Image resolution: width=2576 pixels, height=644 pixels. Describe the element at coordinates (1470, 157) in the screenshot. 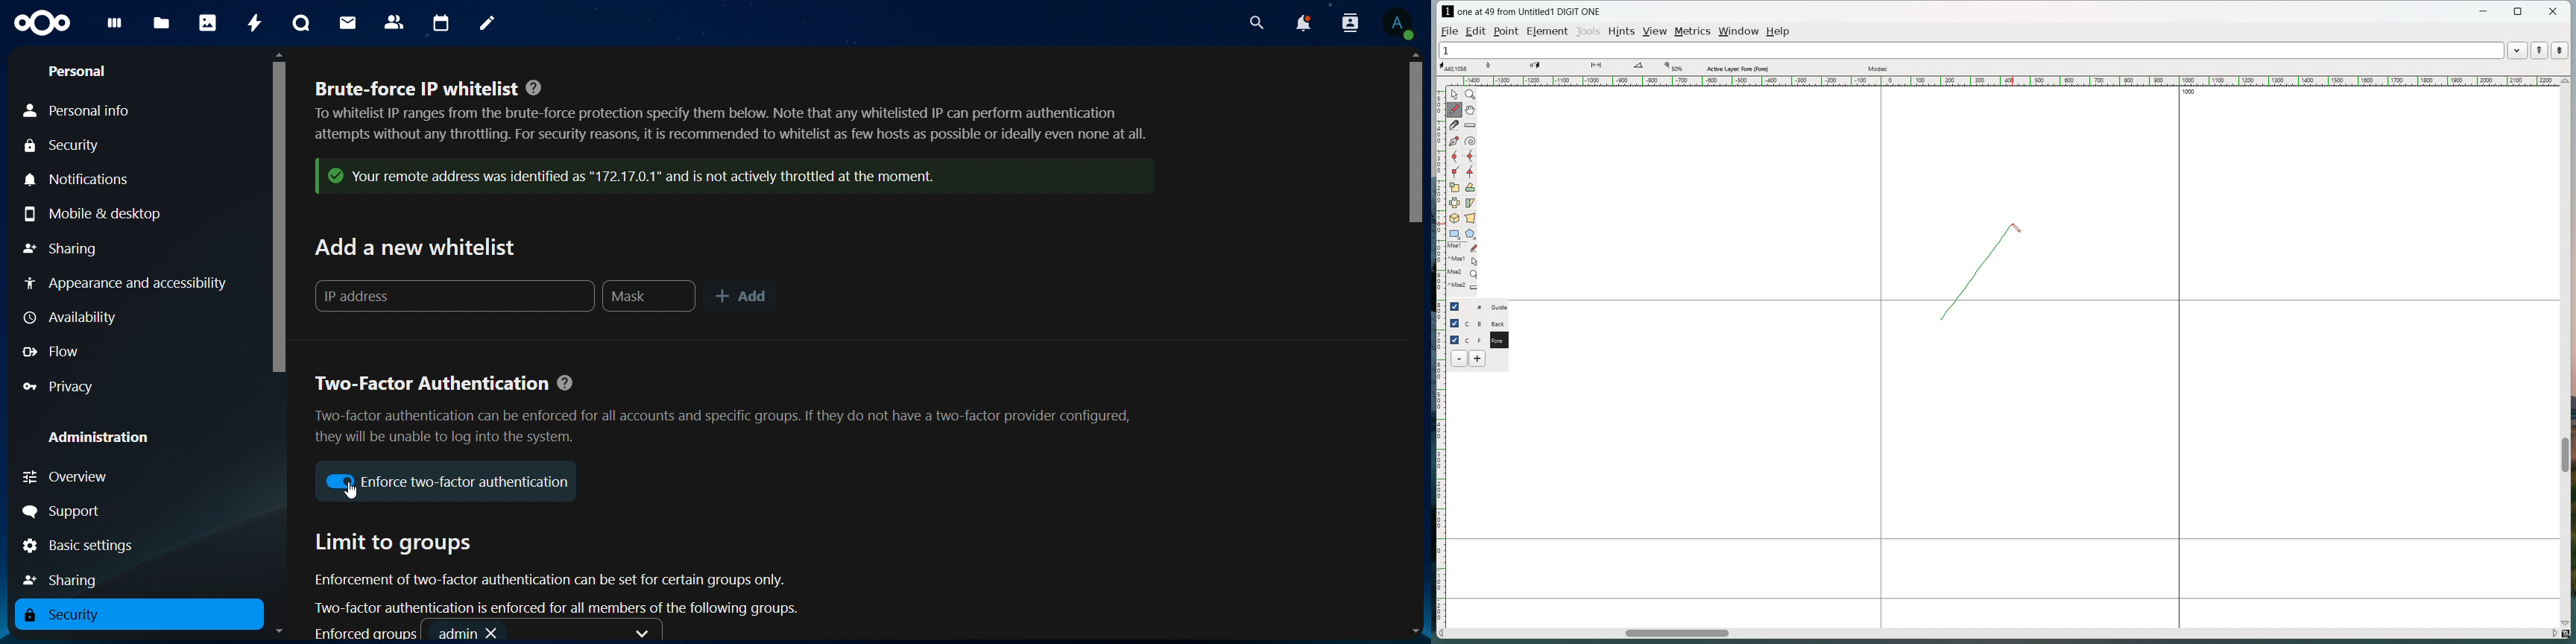

I see `add a curve point always either vertical or horizontal` at that location.